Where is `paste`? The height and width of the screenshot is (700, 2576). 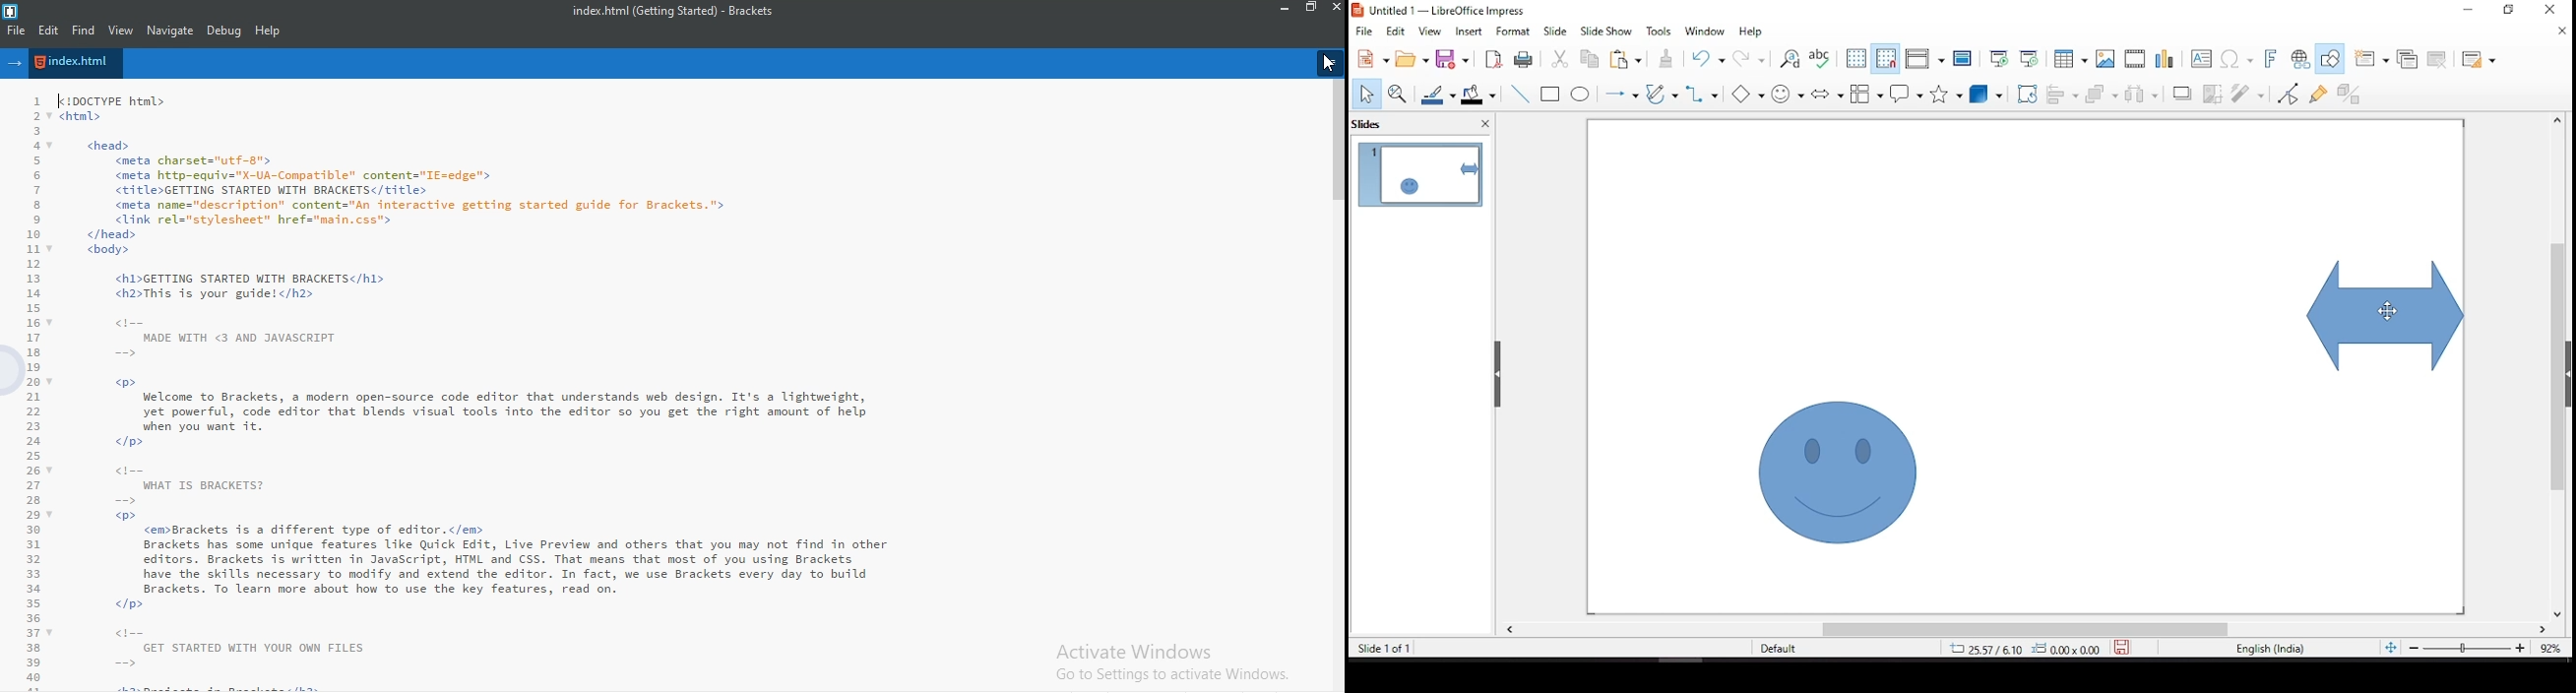 paste is located at coordinates (1629, 59).